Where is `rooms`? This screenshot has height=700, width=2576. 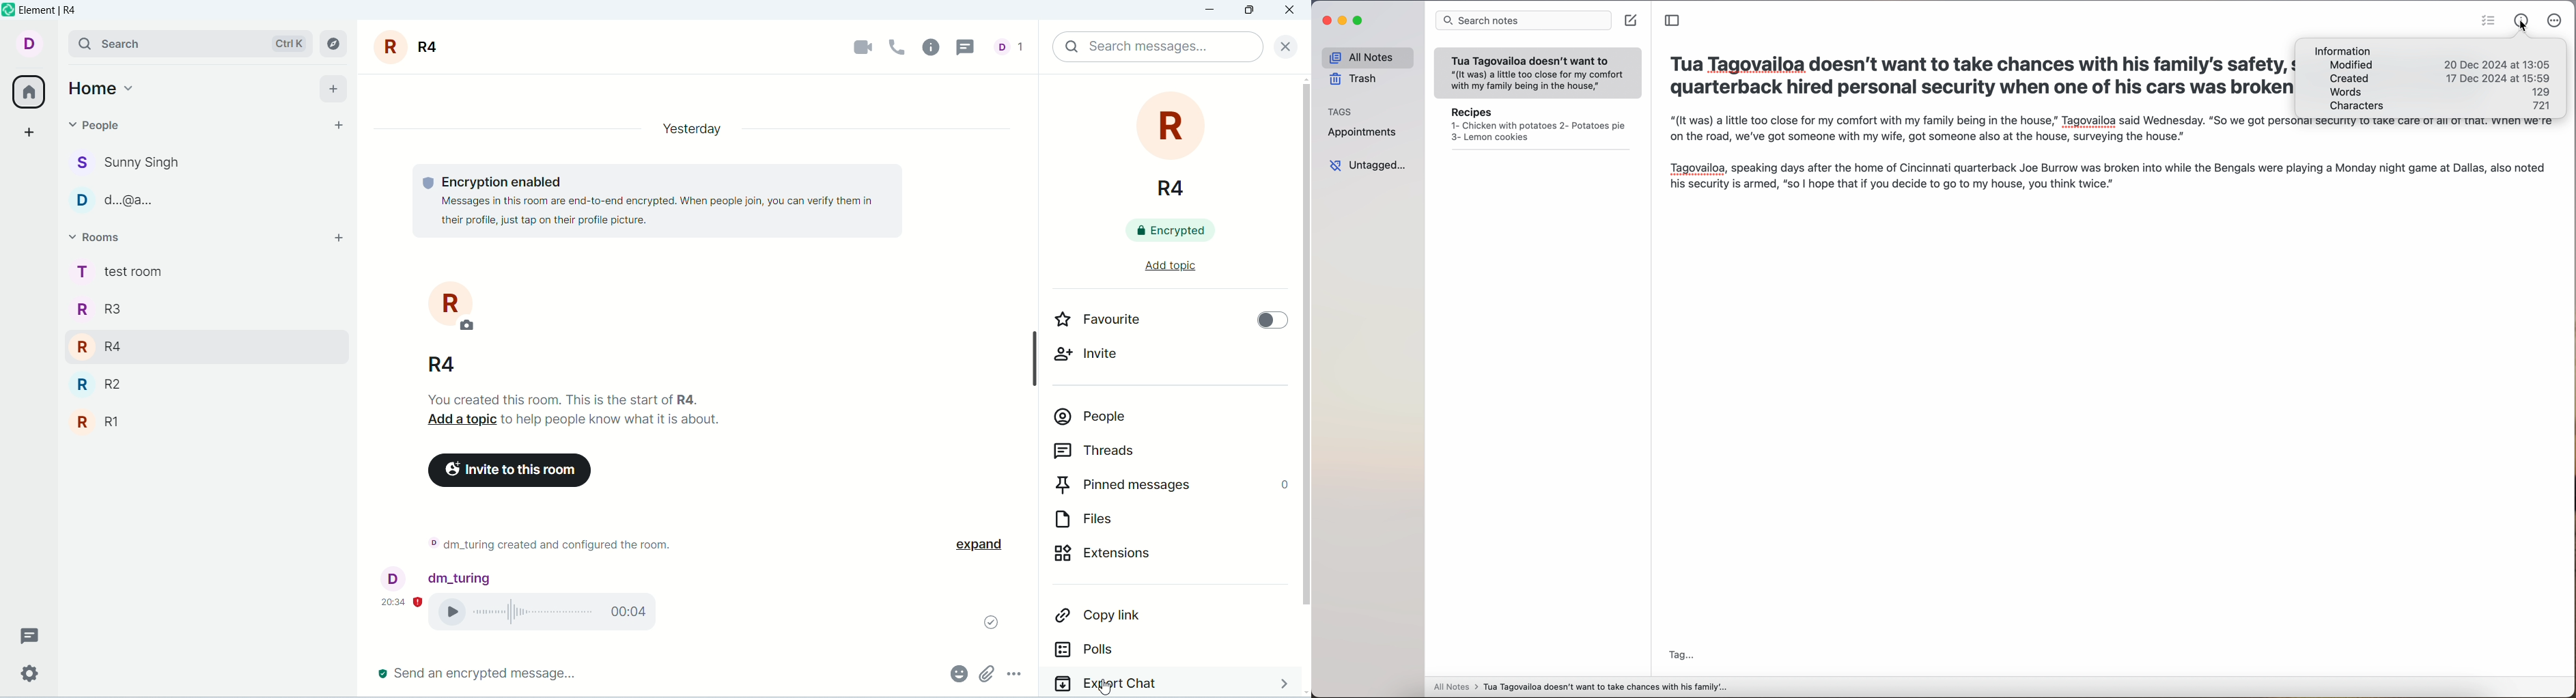
rooms is located at coordinates (118, 352).